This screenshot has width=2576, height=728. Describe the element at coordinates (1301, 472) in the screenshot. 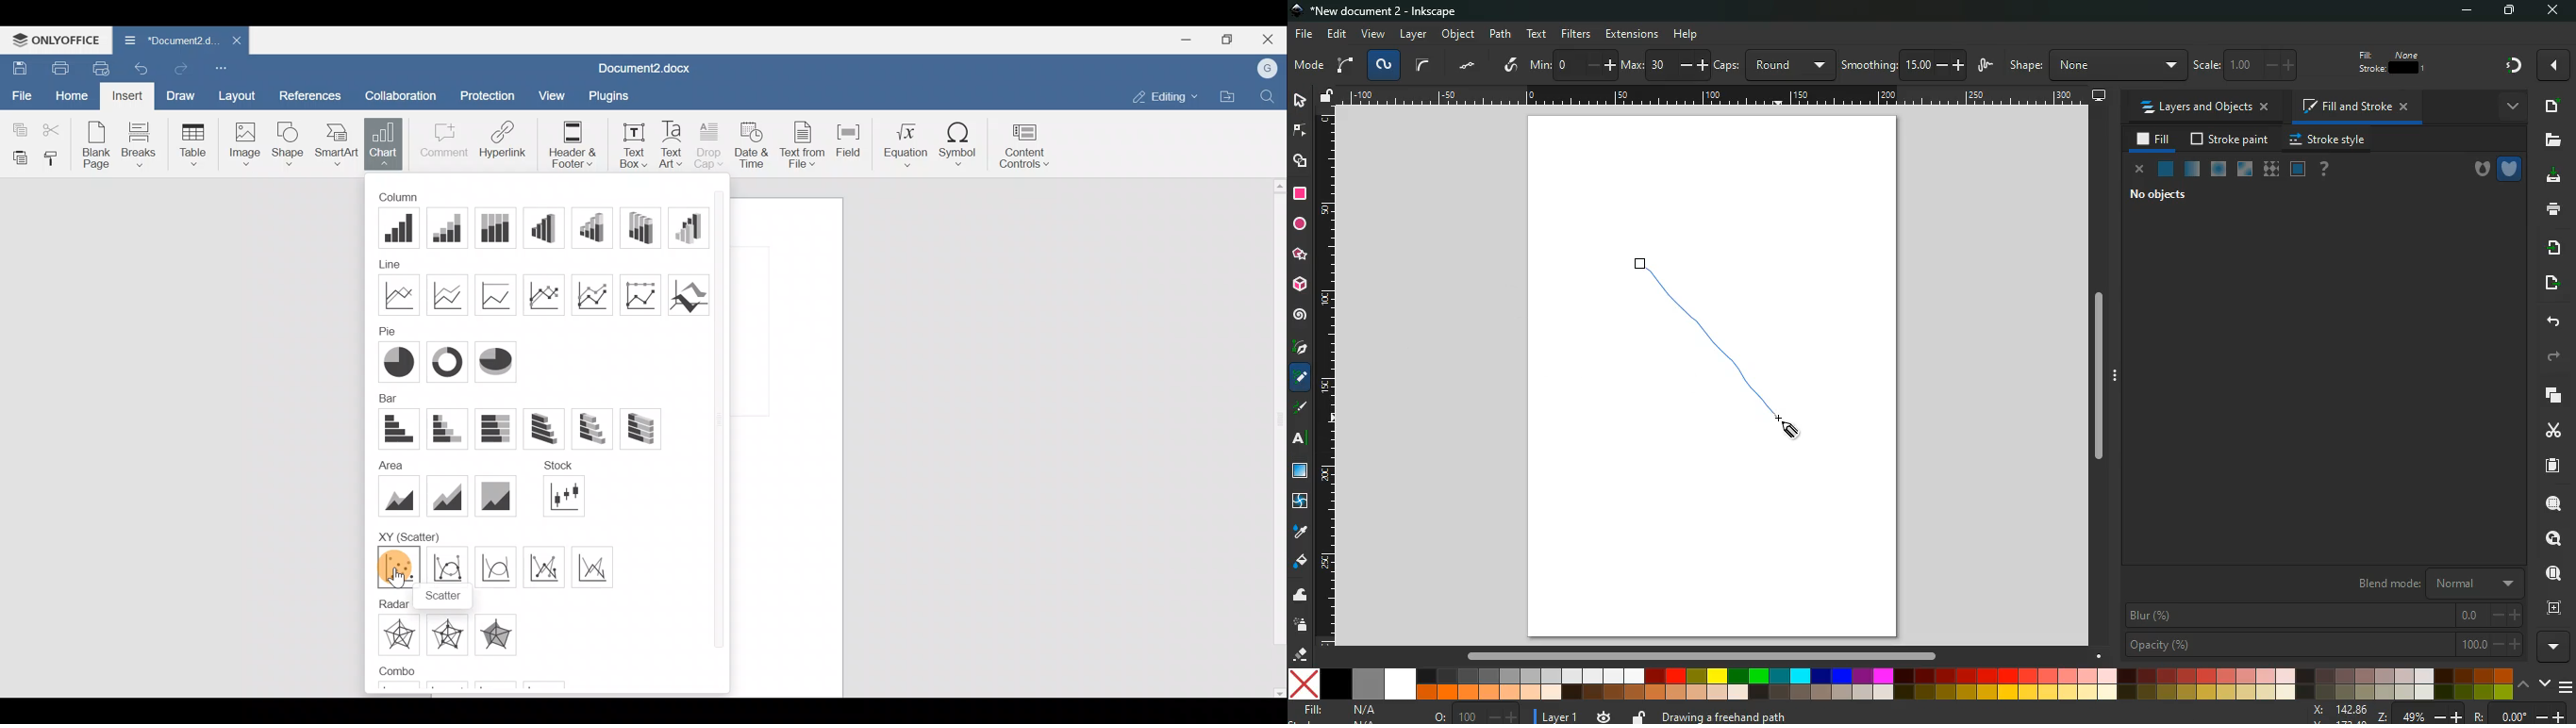

I see `window` at that location.